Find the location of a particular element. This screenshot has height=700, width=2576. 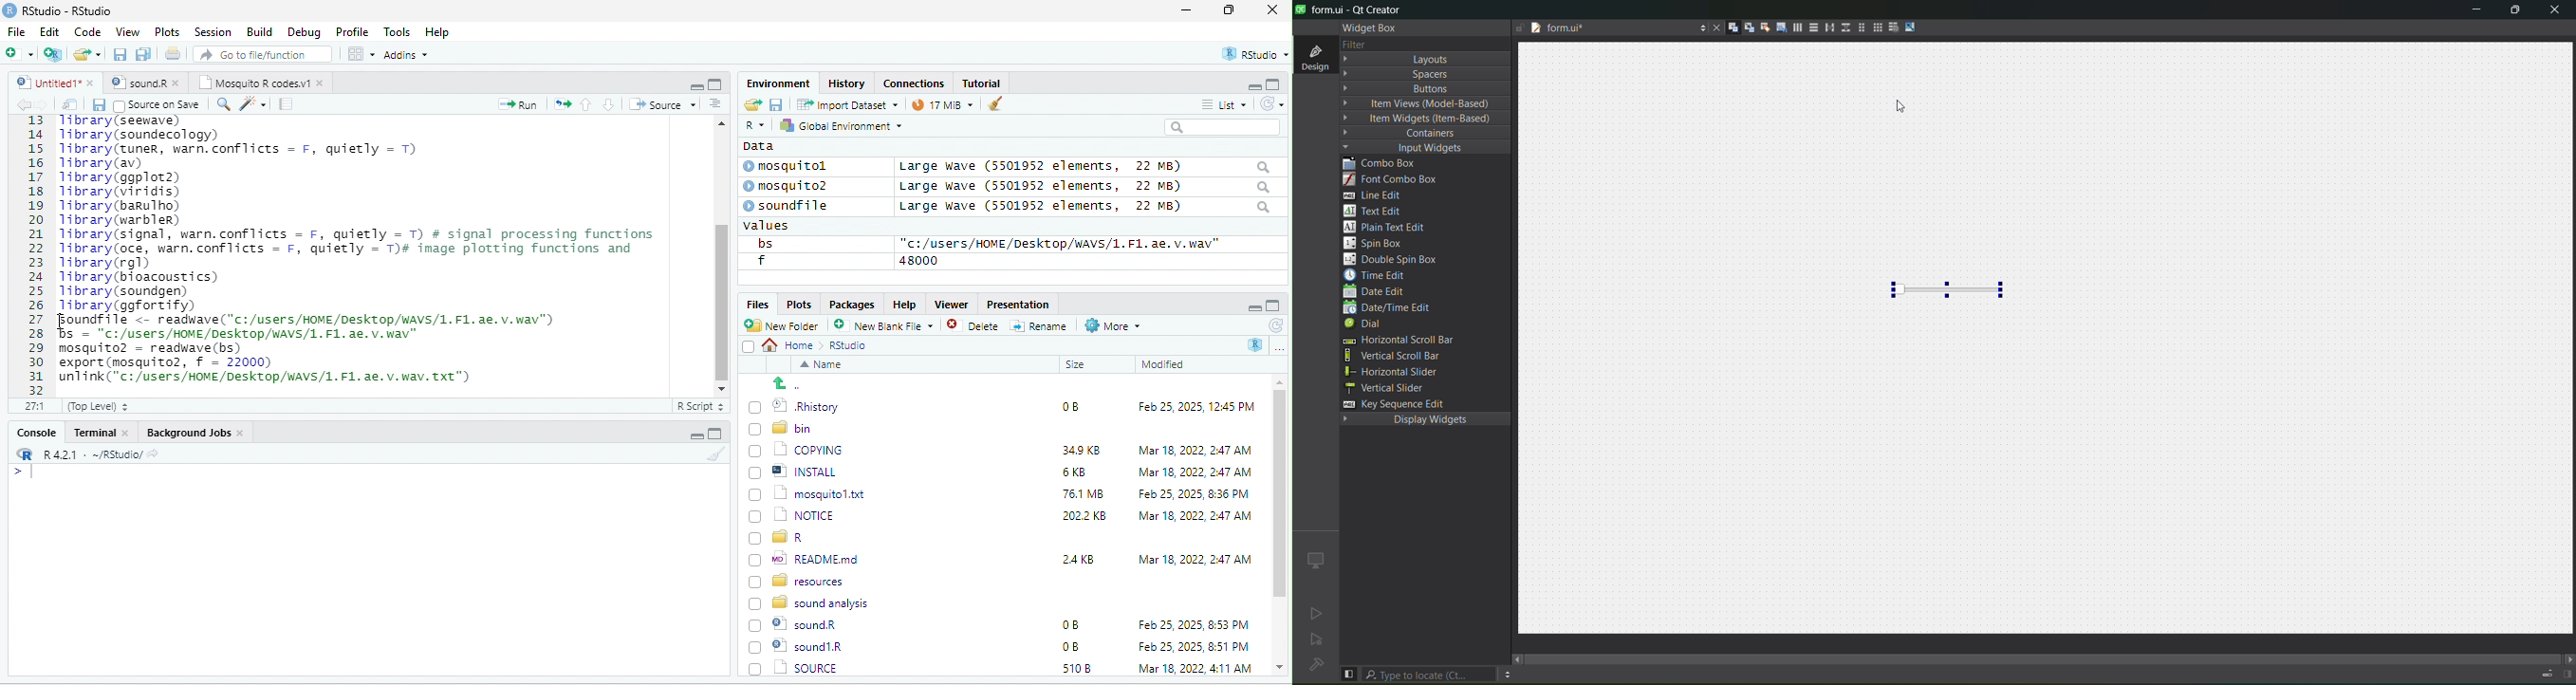

RR R421 - ~/RStudio/ is located at coordinates (83, 456).